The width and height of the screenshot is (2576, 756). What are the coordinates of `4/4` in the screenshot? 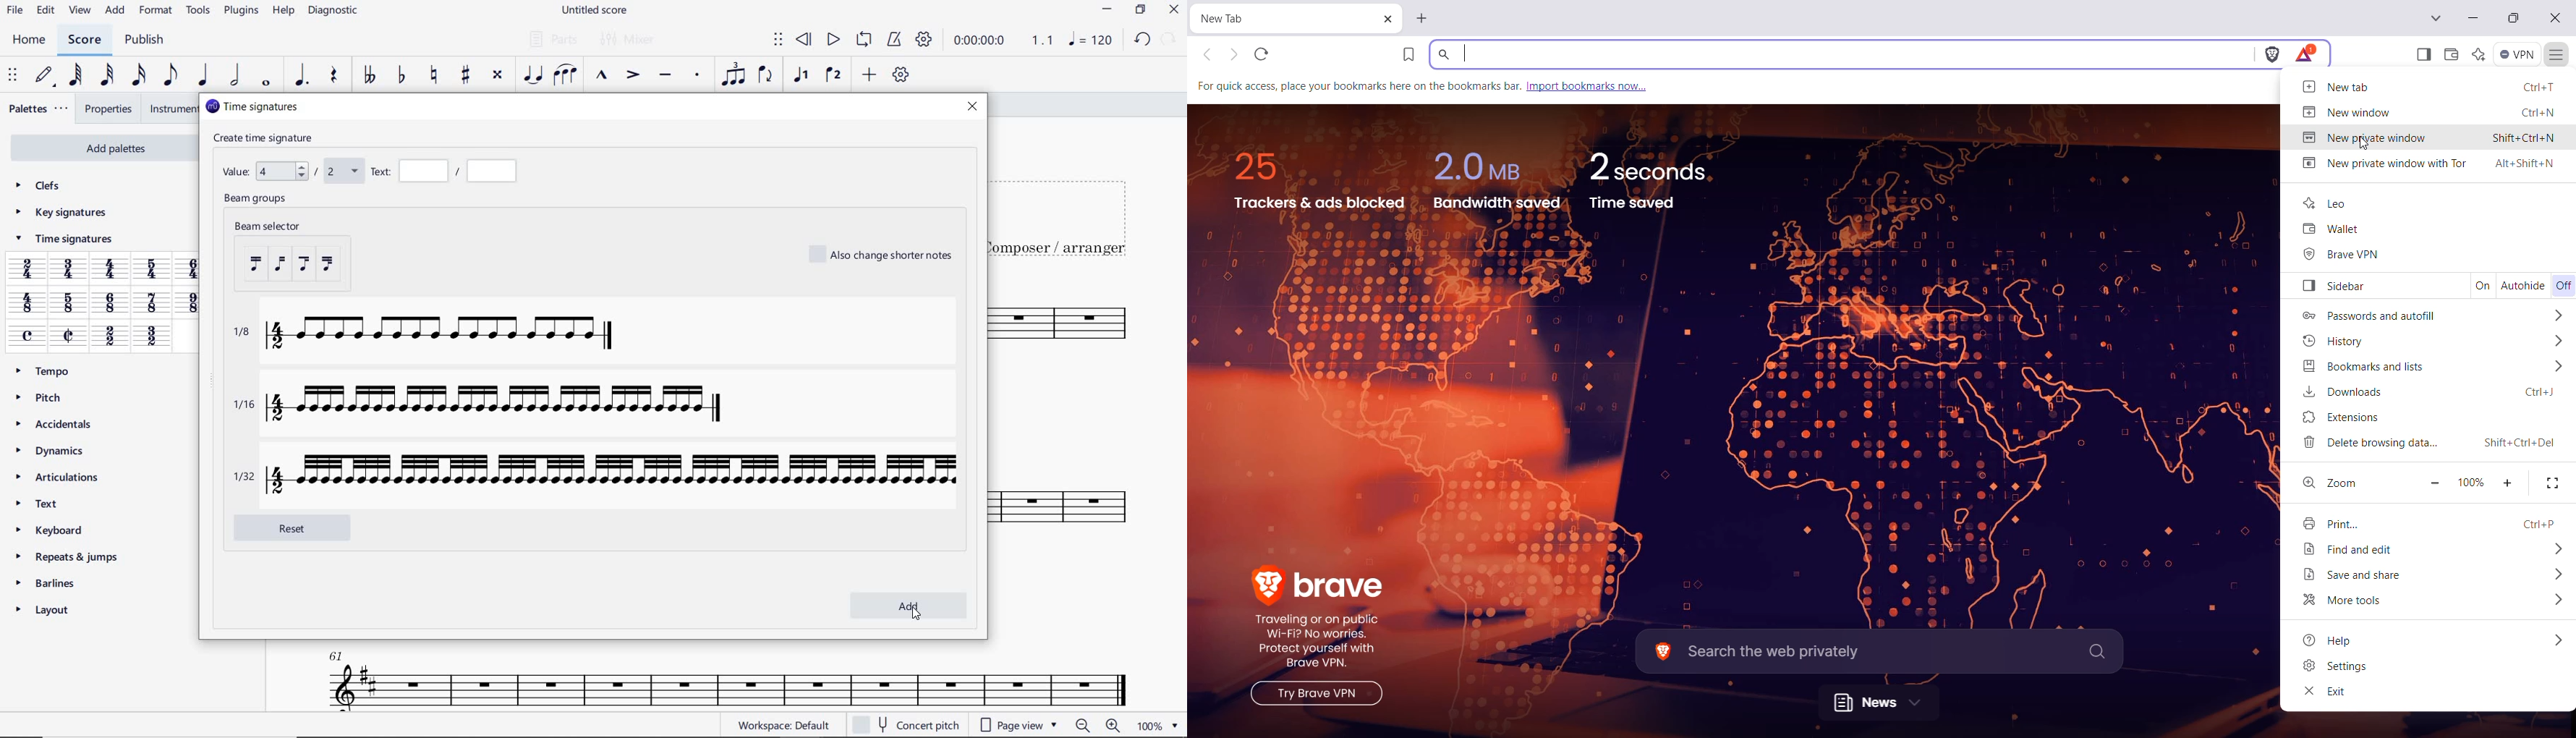 It's located at (112, 271).